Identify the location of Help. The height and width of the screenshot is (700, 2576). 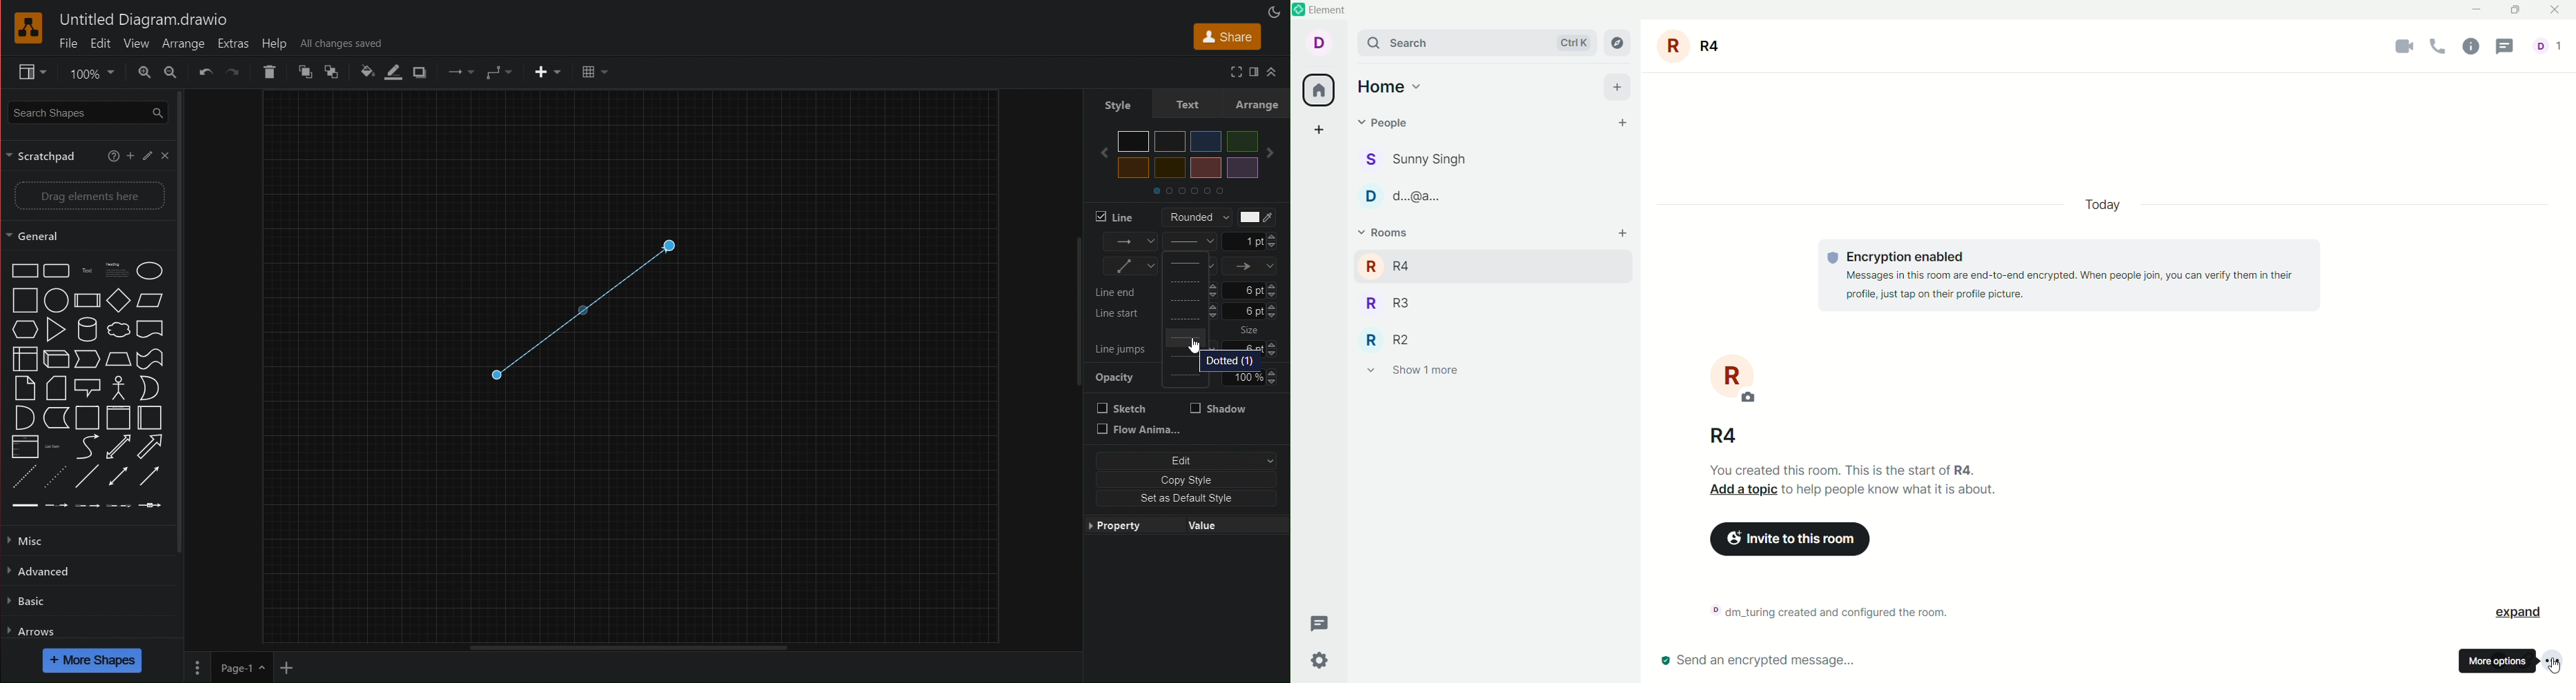
(113, 153).